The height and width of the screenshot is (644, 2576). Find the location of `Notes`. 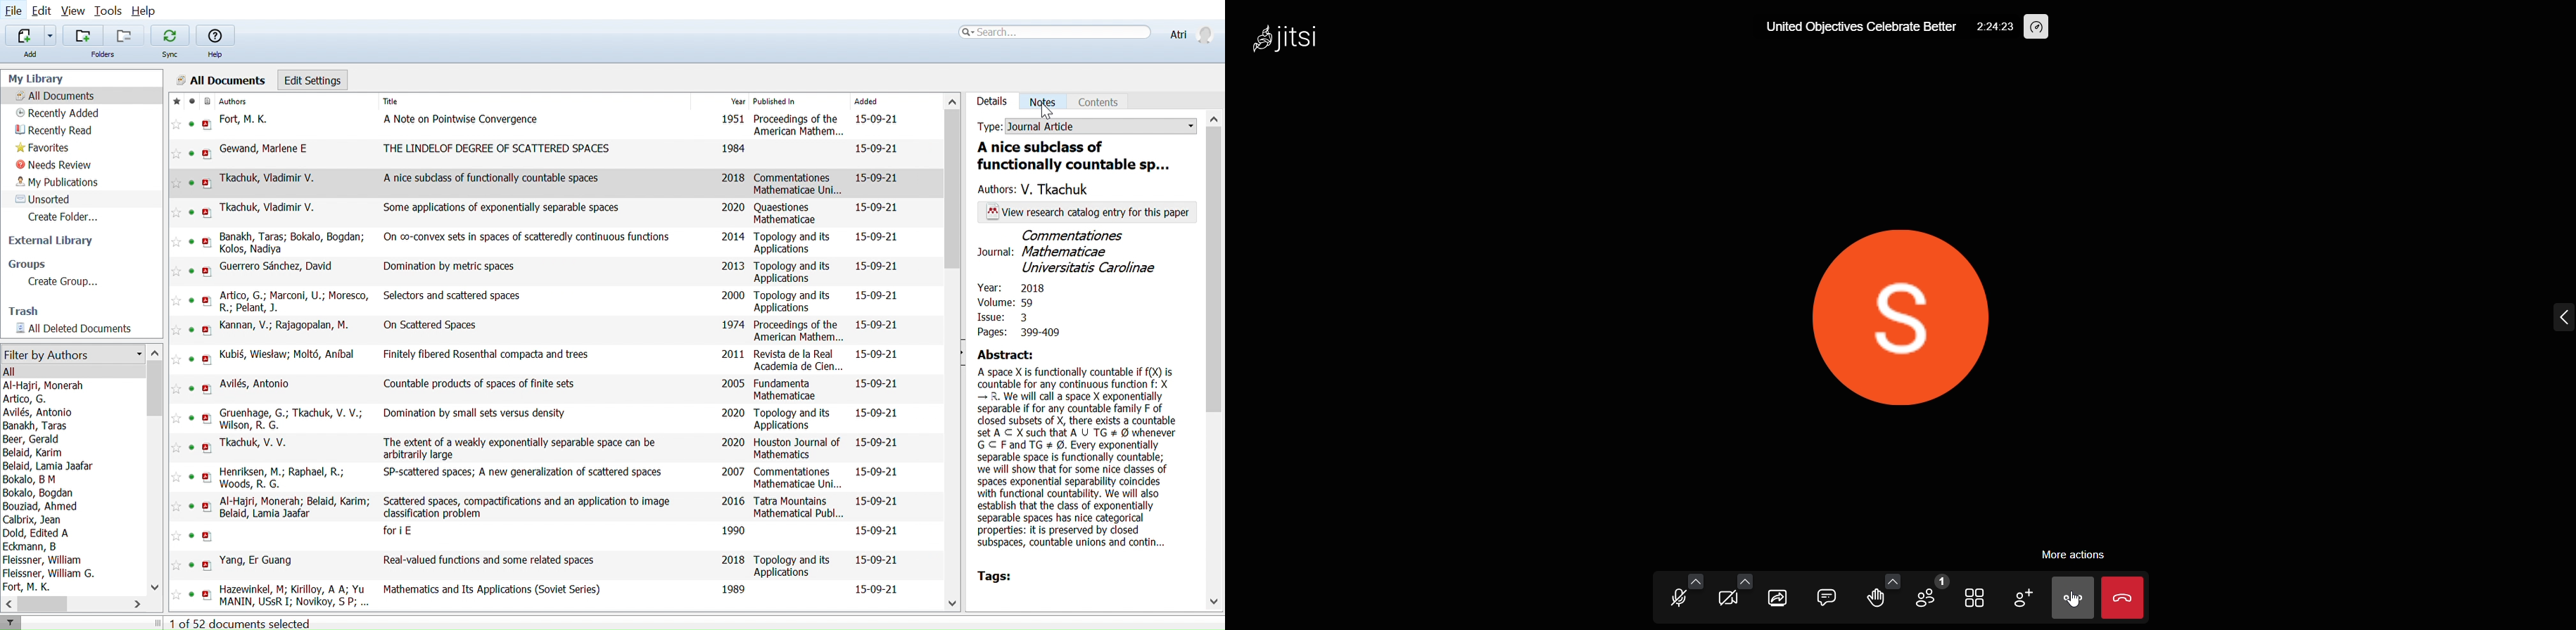

Notes is located at coordinates (1041, 101).